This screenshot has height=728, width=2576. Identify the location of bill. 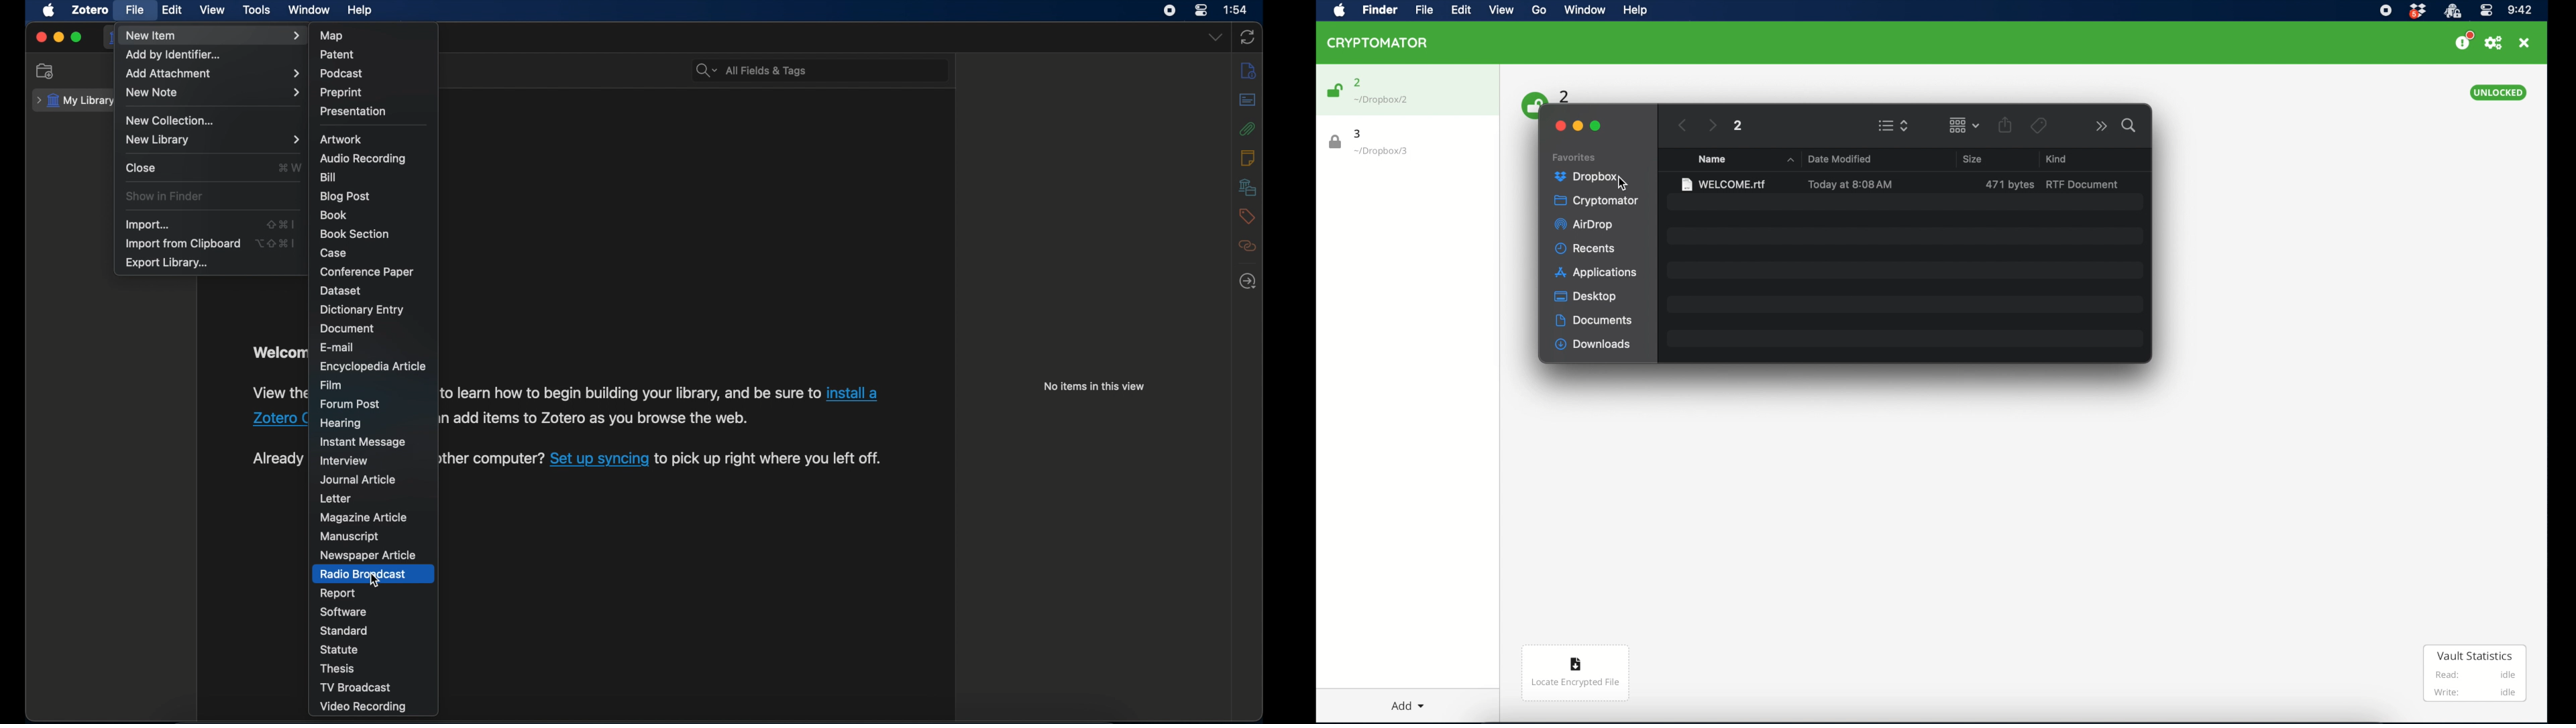
(329, 176).